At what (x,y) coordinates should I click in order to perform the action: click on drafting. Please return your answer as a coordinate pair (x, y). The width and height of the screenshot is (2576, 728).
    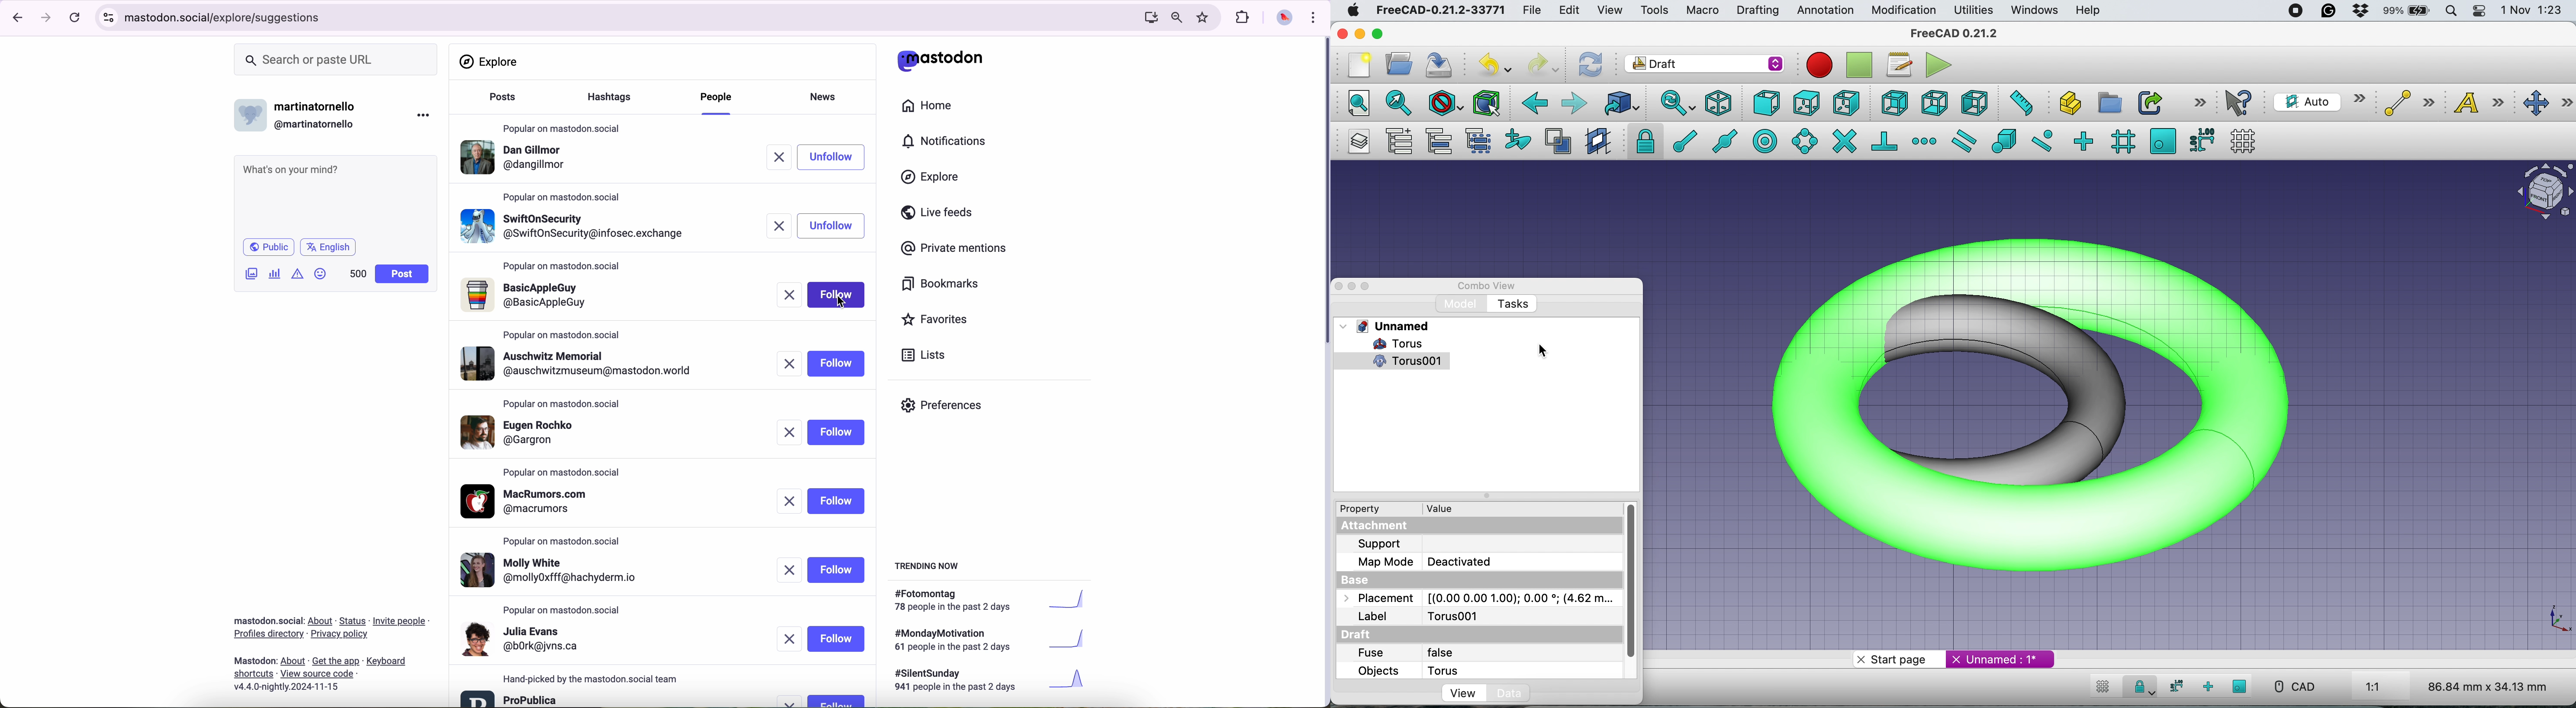
    Looking at the image, I should click on (1757, 11).